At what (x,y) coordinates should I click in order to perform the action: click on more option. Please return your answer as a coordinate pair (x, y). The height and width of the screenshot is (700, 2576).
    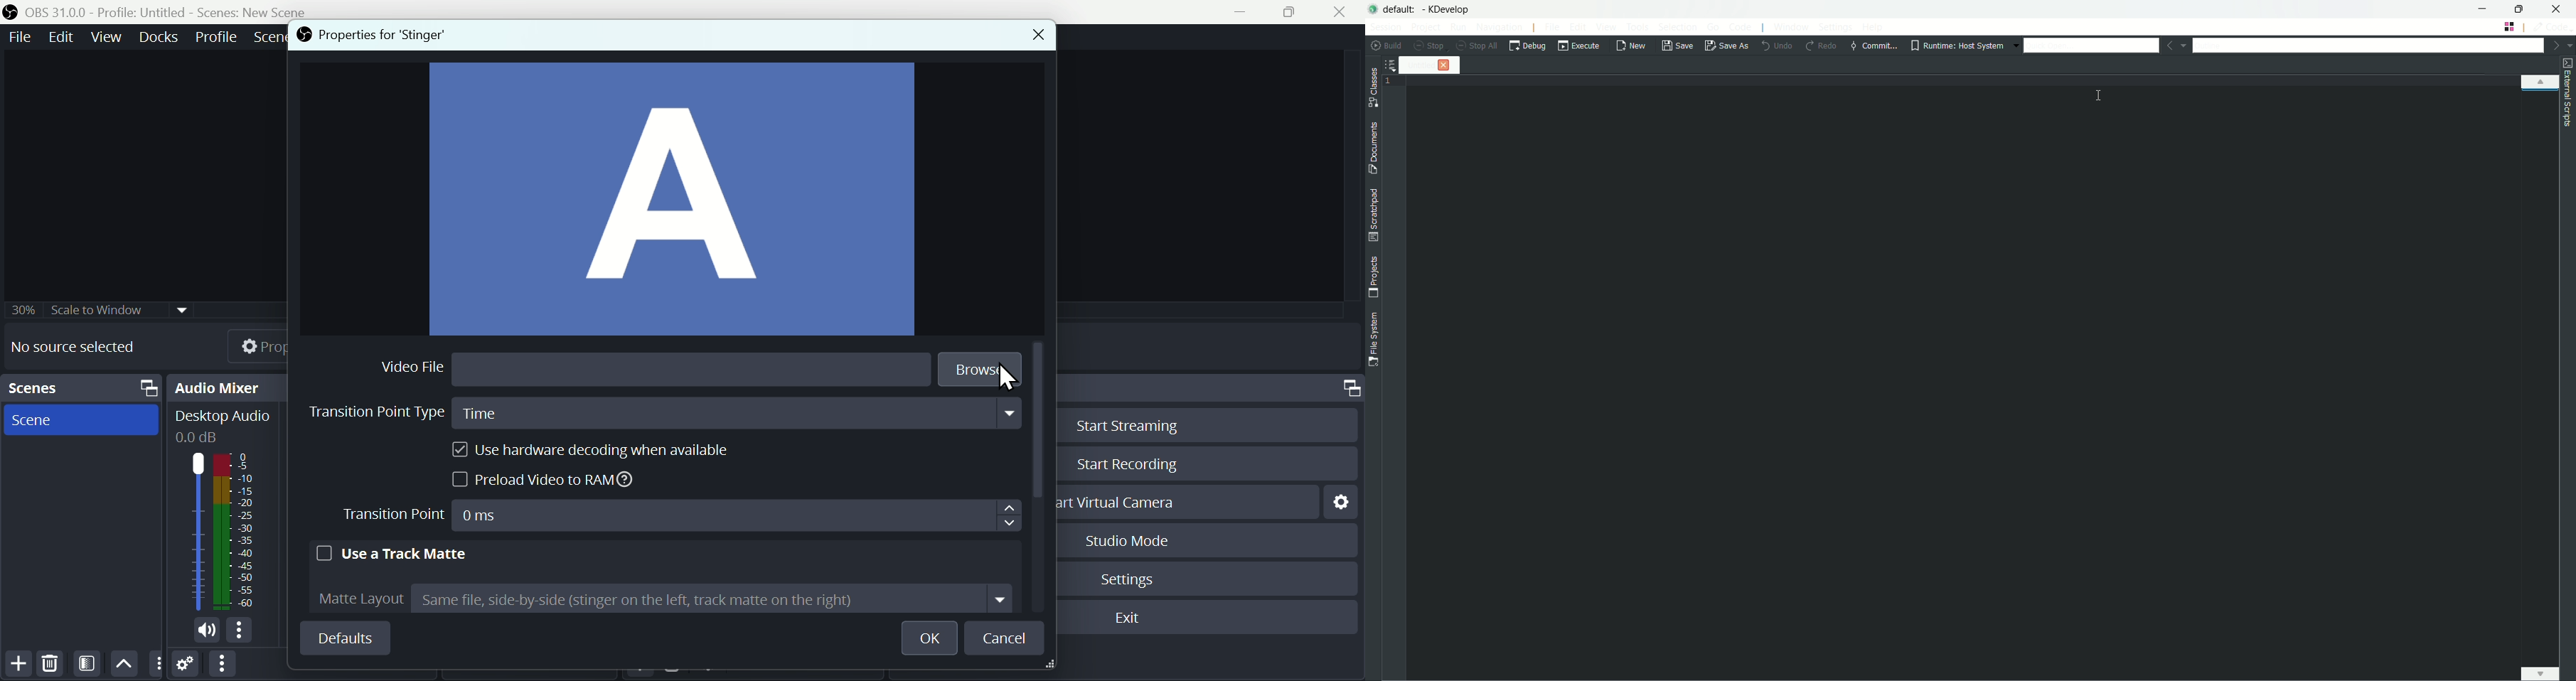
    Looking at the image, I should click on (156, 664).